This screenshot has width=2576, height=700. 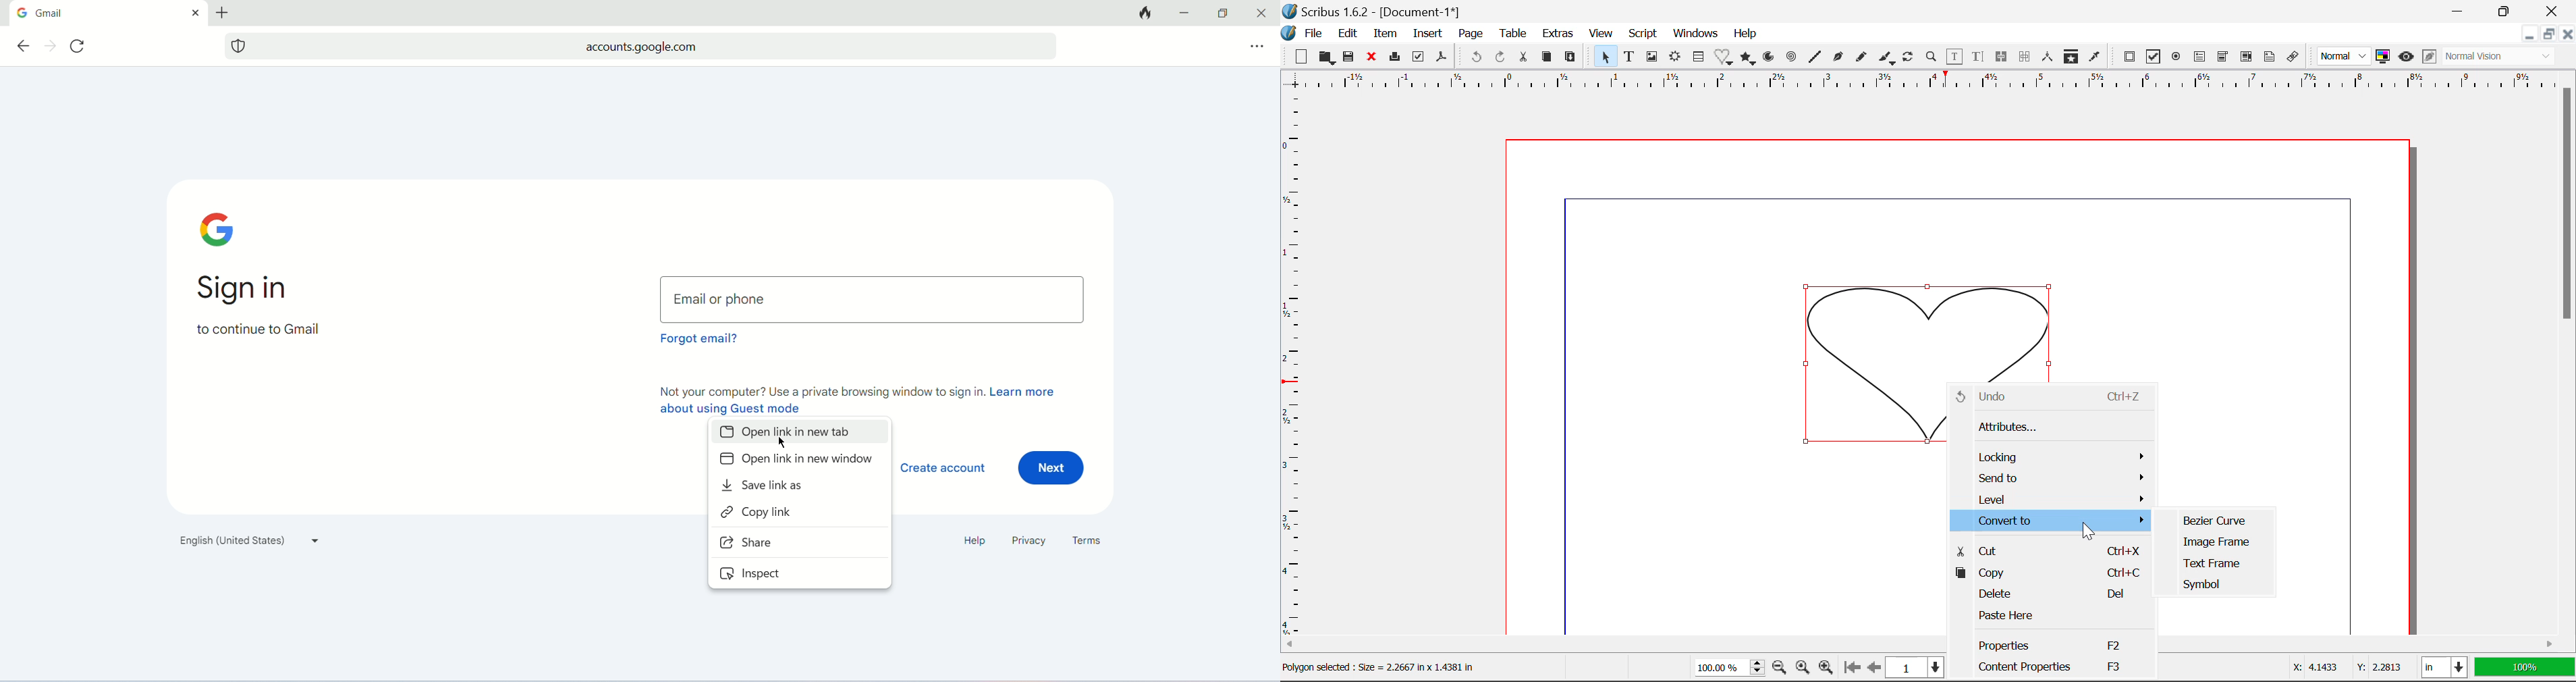 What do you see at coordinates (1374, 59) in the screenshot?
I see `Close` at bounding box center [1374, 59].